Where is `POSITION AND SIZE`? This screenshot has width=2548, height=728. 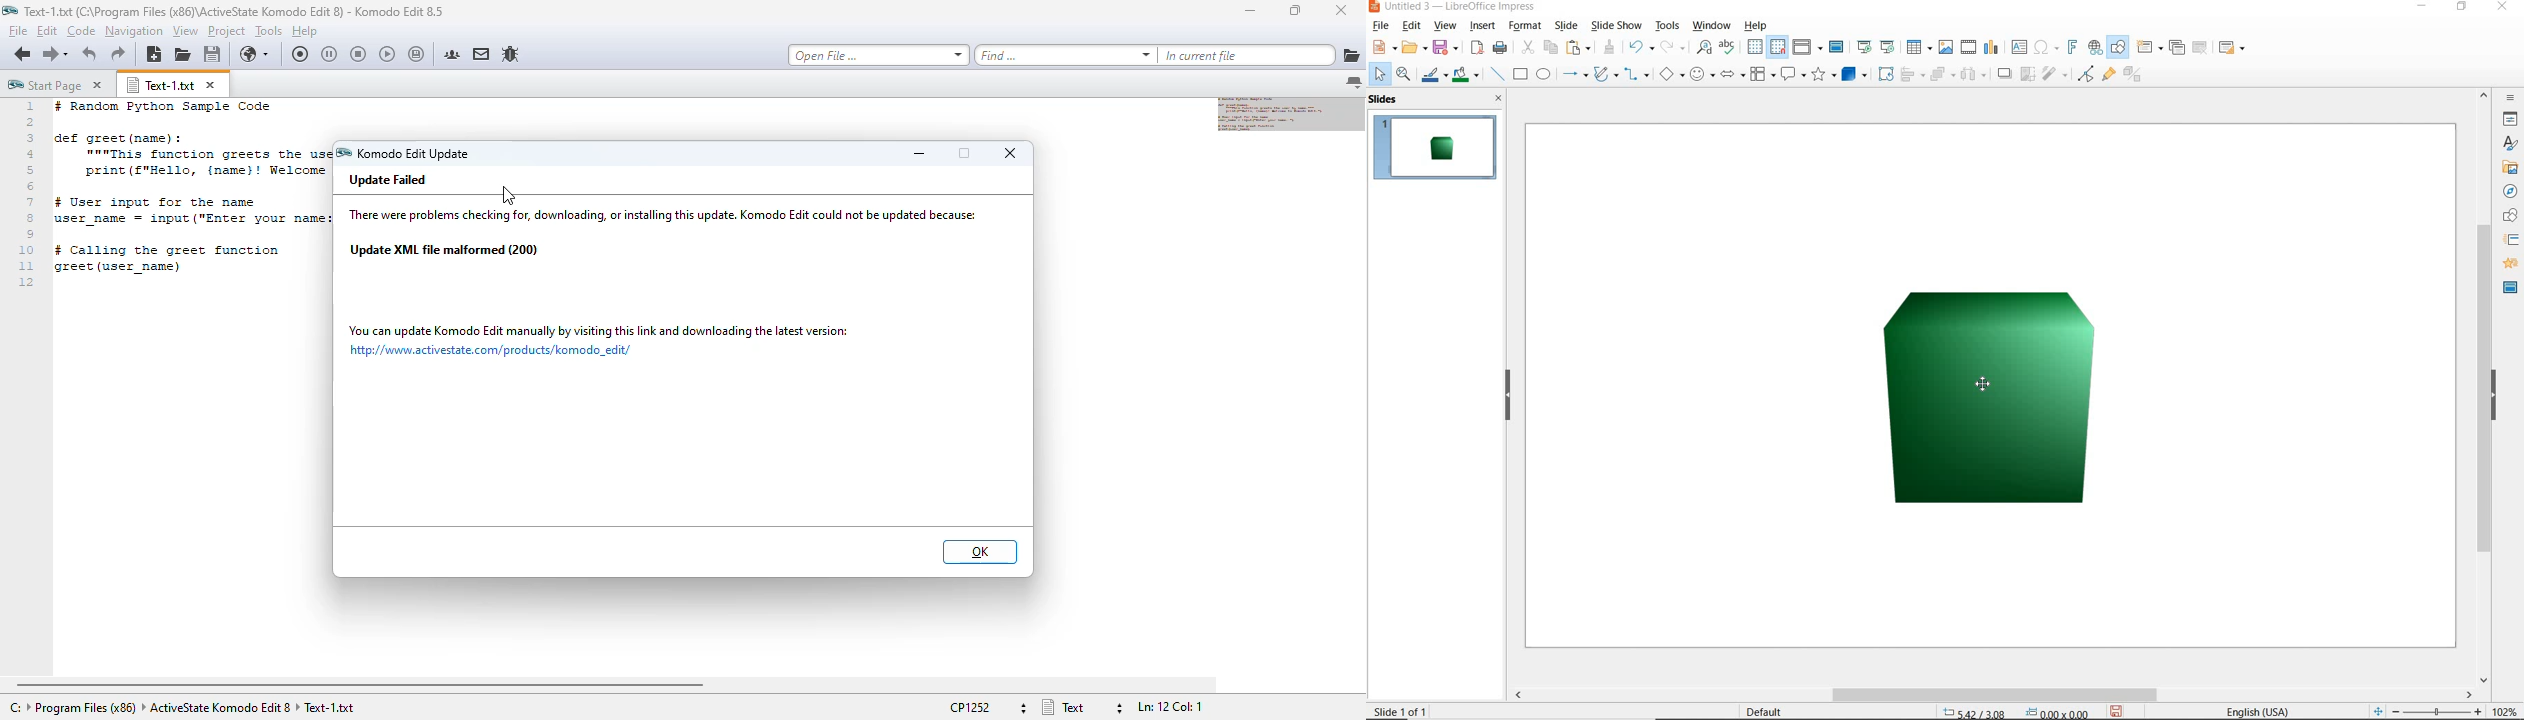 POSITION AND SIZE is located at coordinates (2018, 711).